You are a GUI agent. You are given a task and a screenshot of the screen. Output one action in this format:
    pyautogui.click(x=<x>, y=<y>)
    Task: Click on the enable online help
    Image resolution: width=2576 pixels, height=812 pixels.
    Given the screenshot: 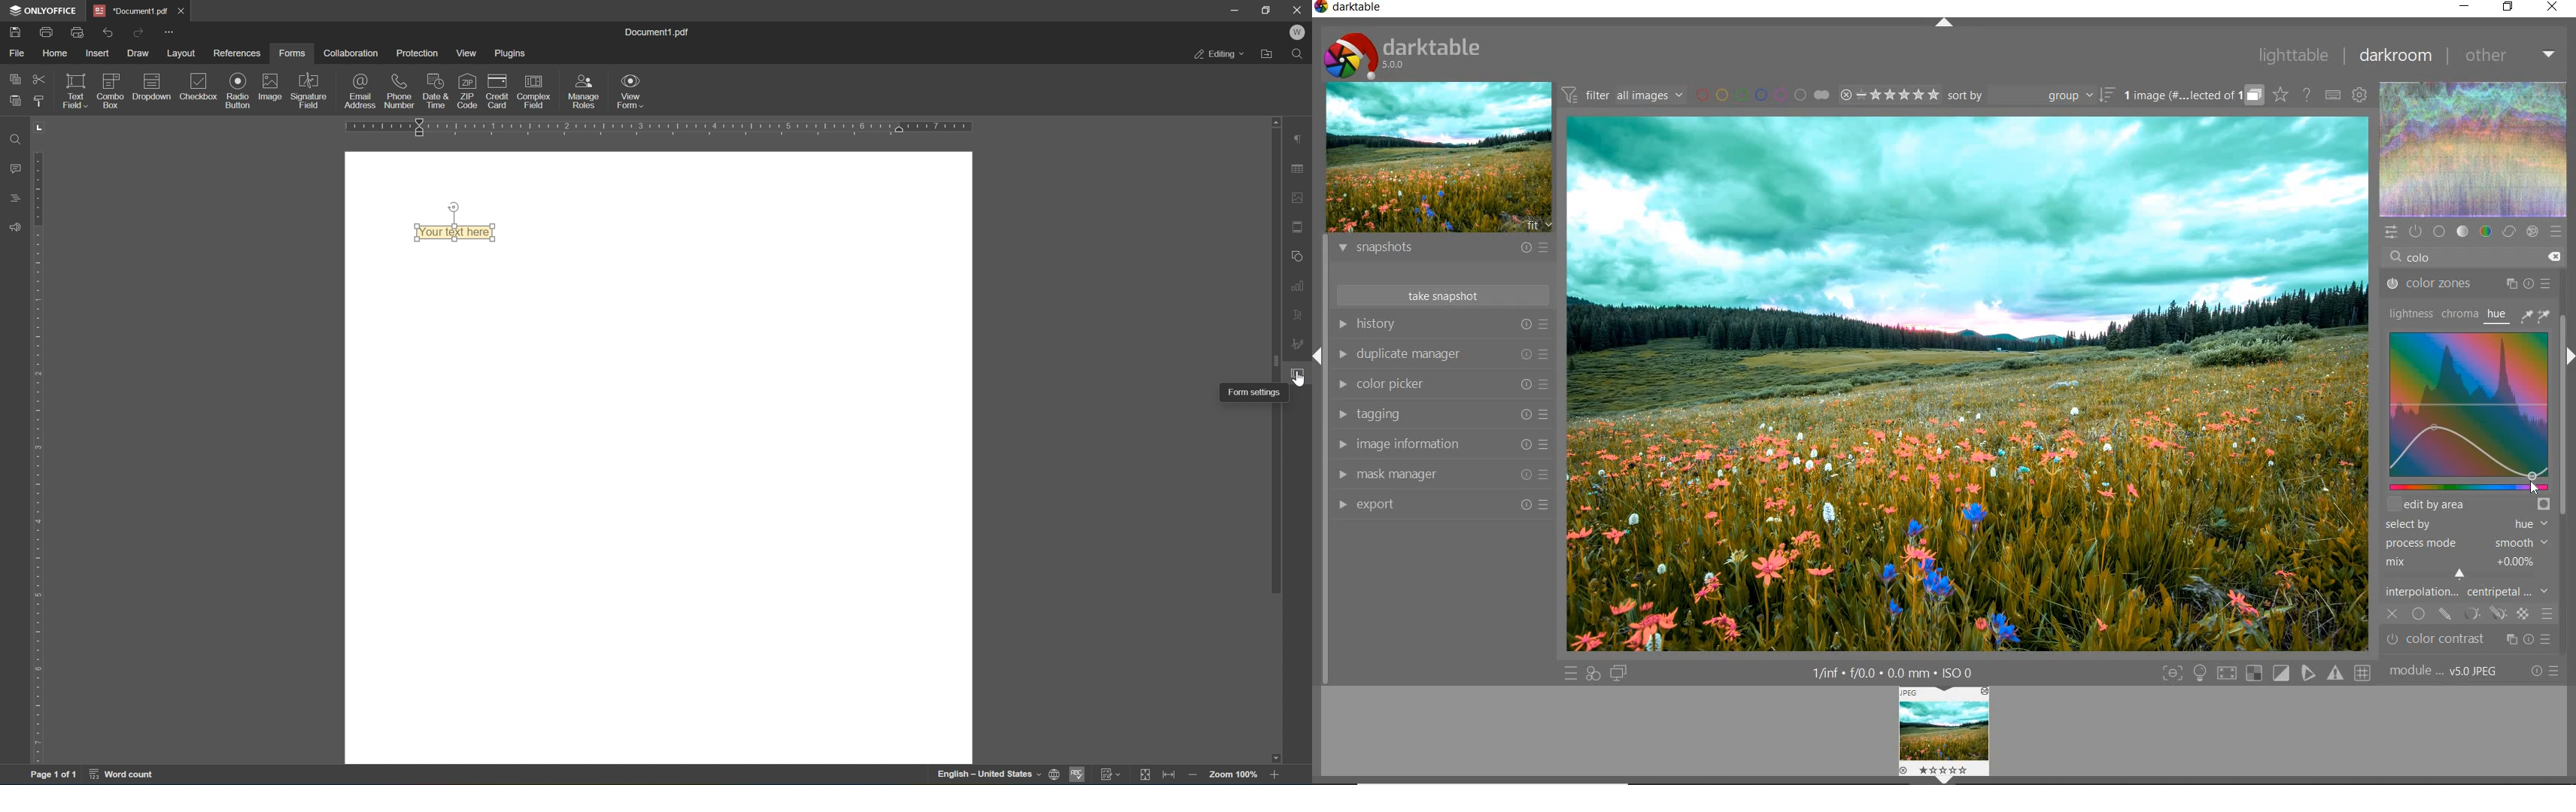 What is the action you would take?
    pyautogui.click(x=2307, y=95)
    